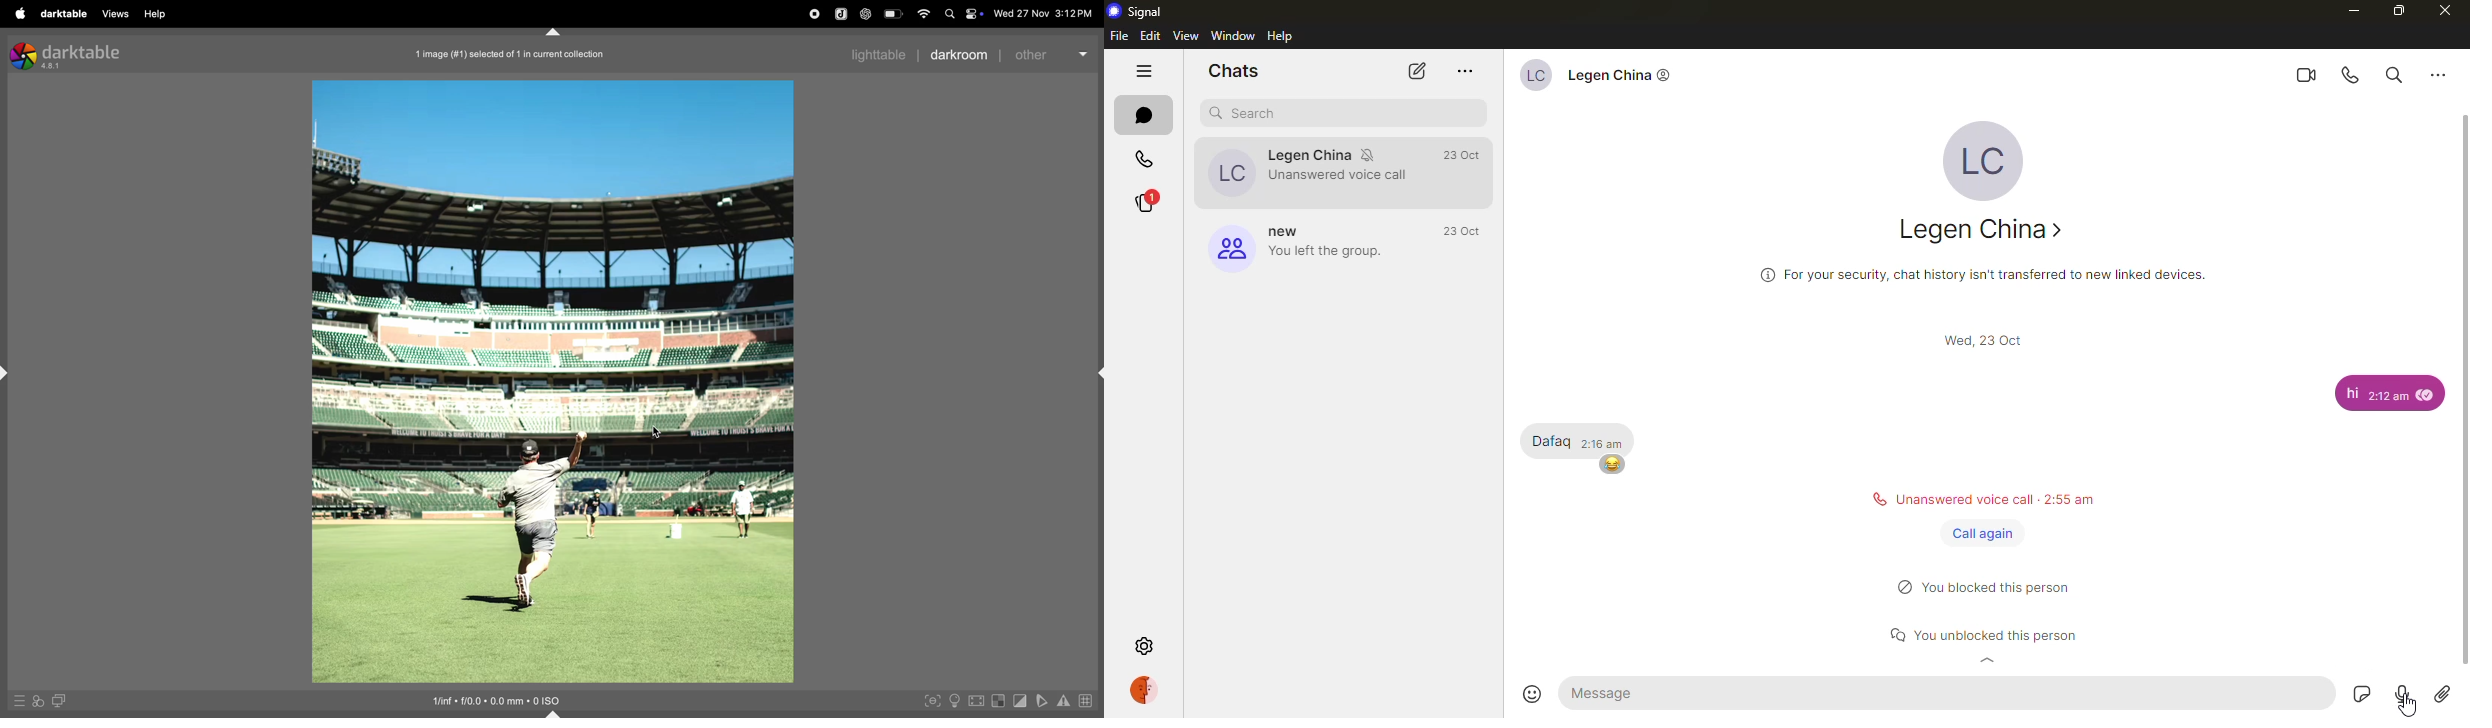 This screenshot has height=728, width=2492. What do you see at coordinates (1419, 71) in the screenshot?
I see `new chat` at bounding box center [1419, 71].